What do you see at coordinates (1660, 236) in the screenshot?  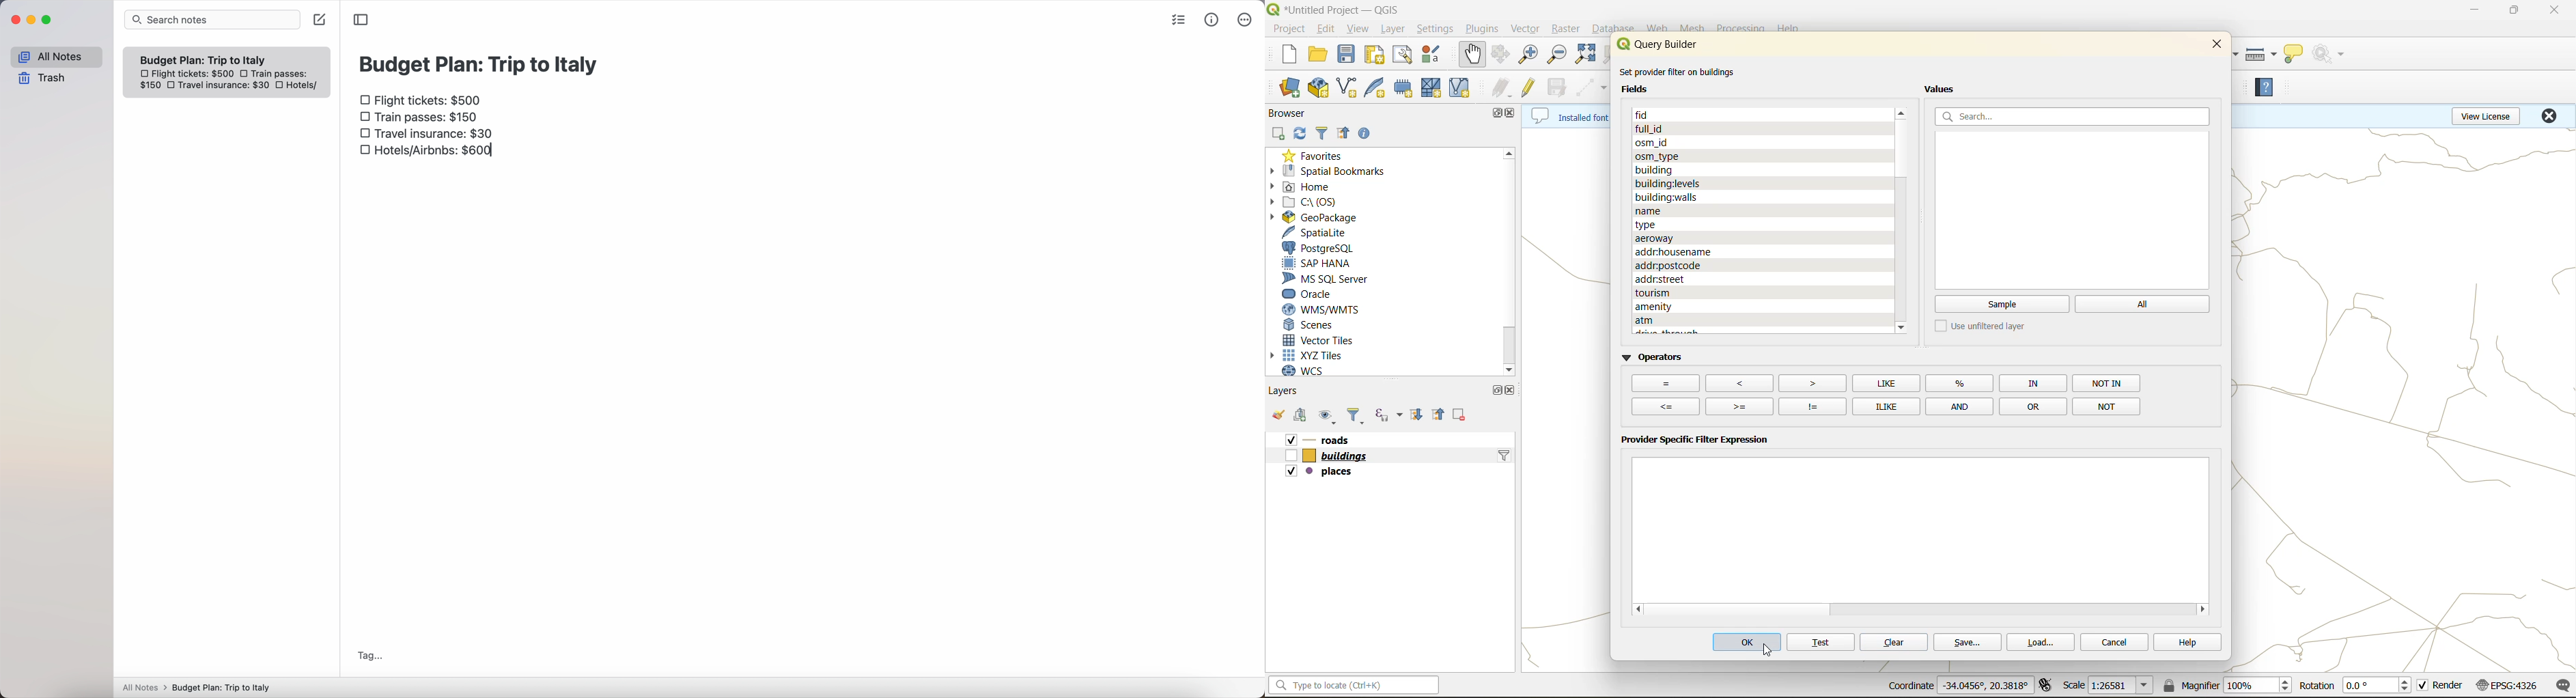 I see `fields` at bounding box center [1660, 236].